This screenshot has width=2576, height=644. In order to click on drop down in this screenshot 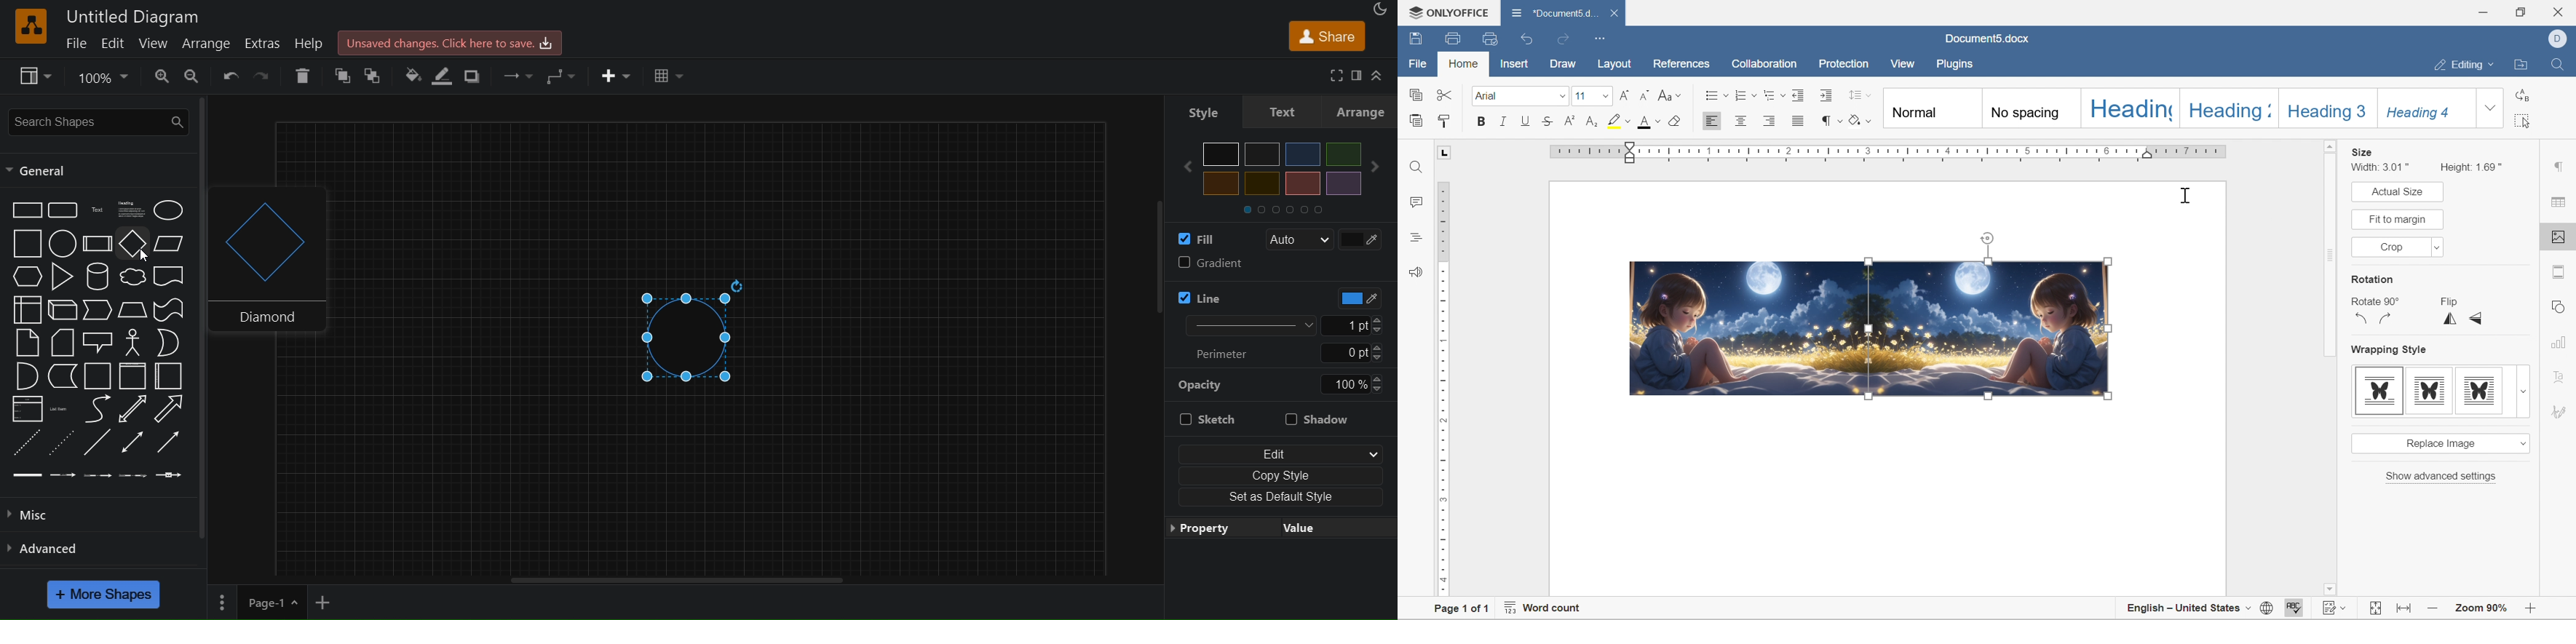, I will do `click(1604, 96)`.